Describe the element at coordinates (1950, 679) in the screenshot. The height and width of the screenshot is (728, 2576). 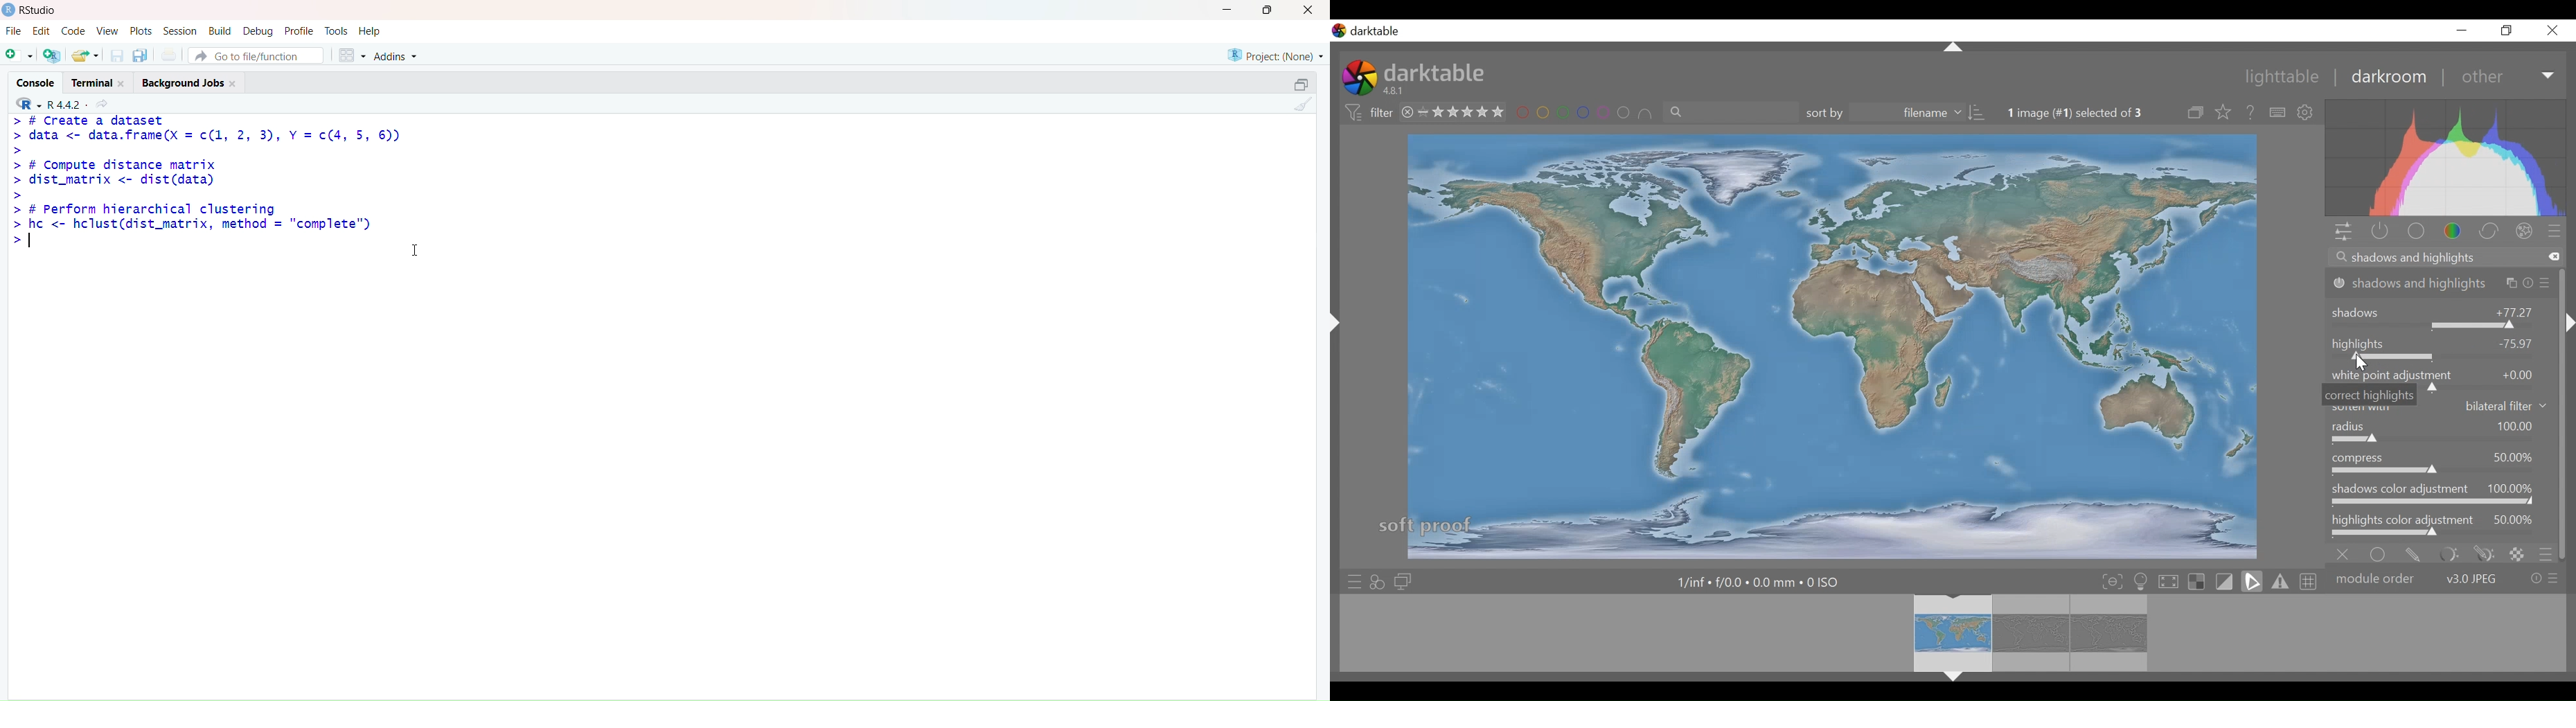
I see `` at that location.